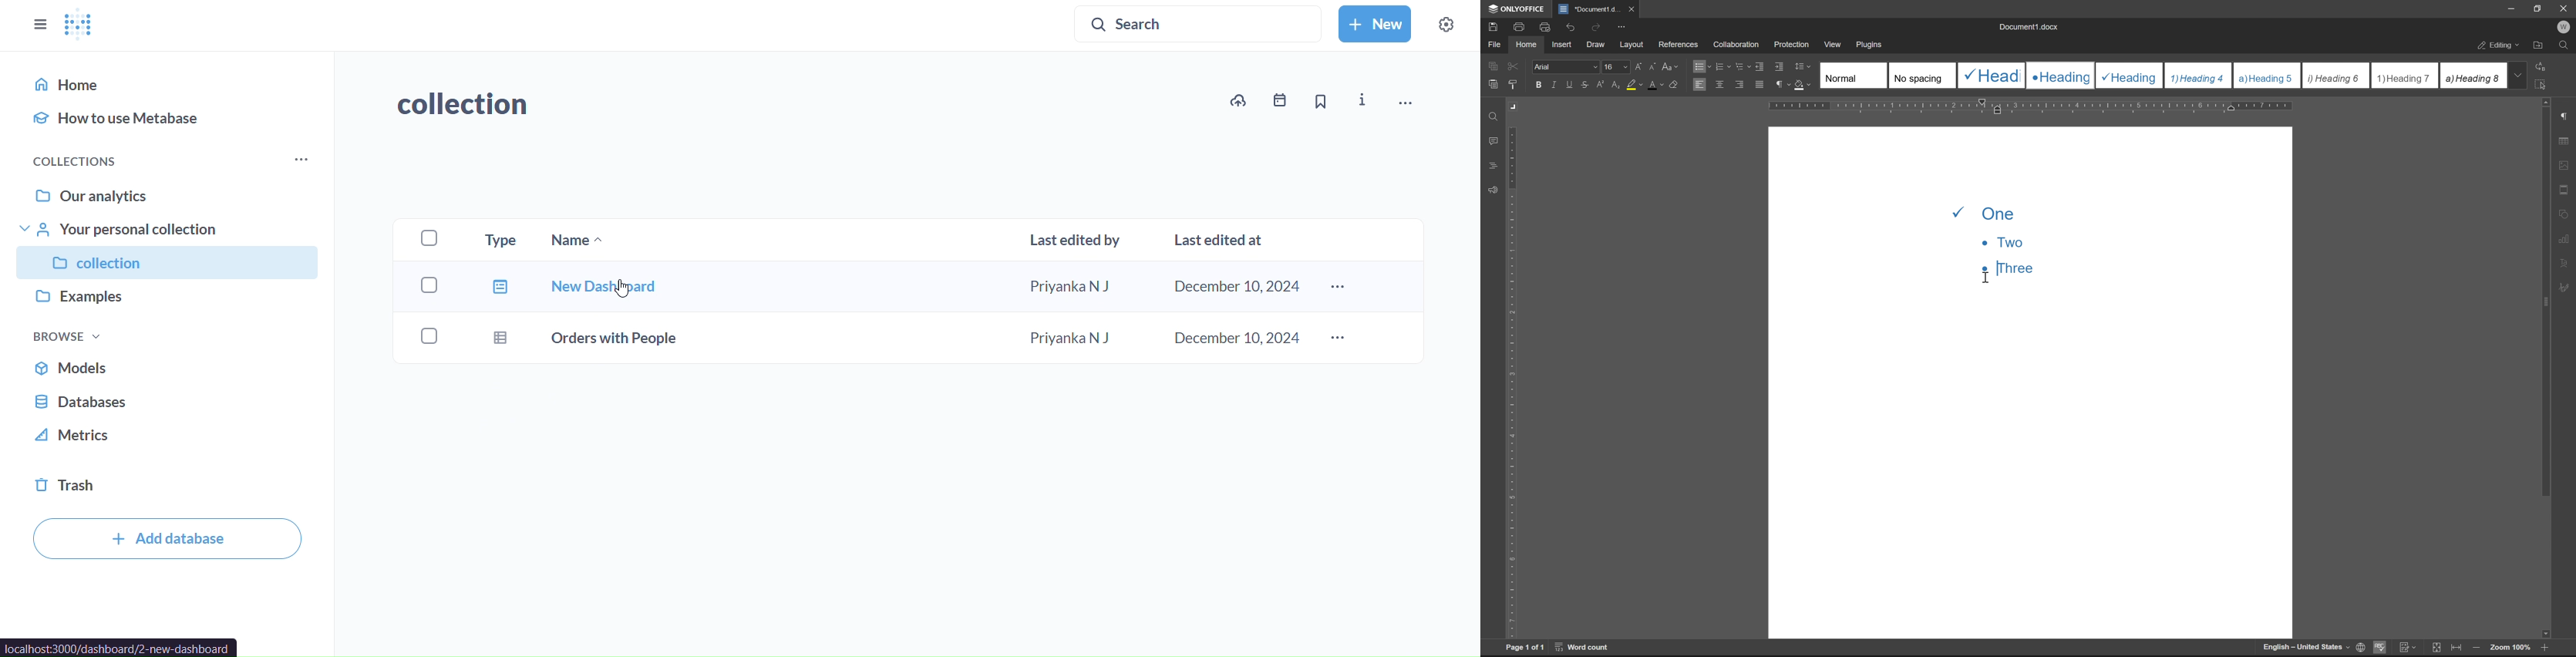 The image size is (2576, 672). What do you see at coordinates (1762, 66) in the screenshot?
I see `decrease indent` at bounding box center [1762, 66].